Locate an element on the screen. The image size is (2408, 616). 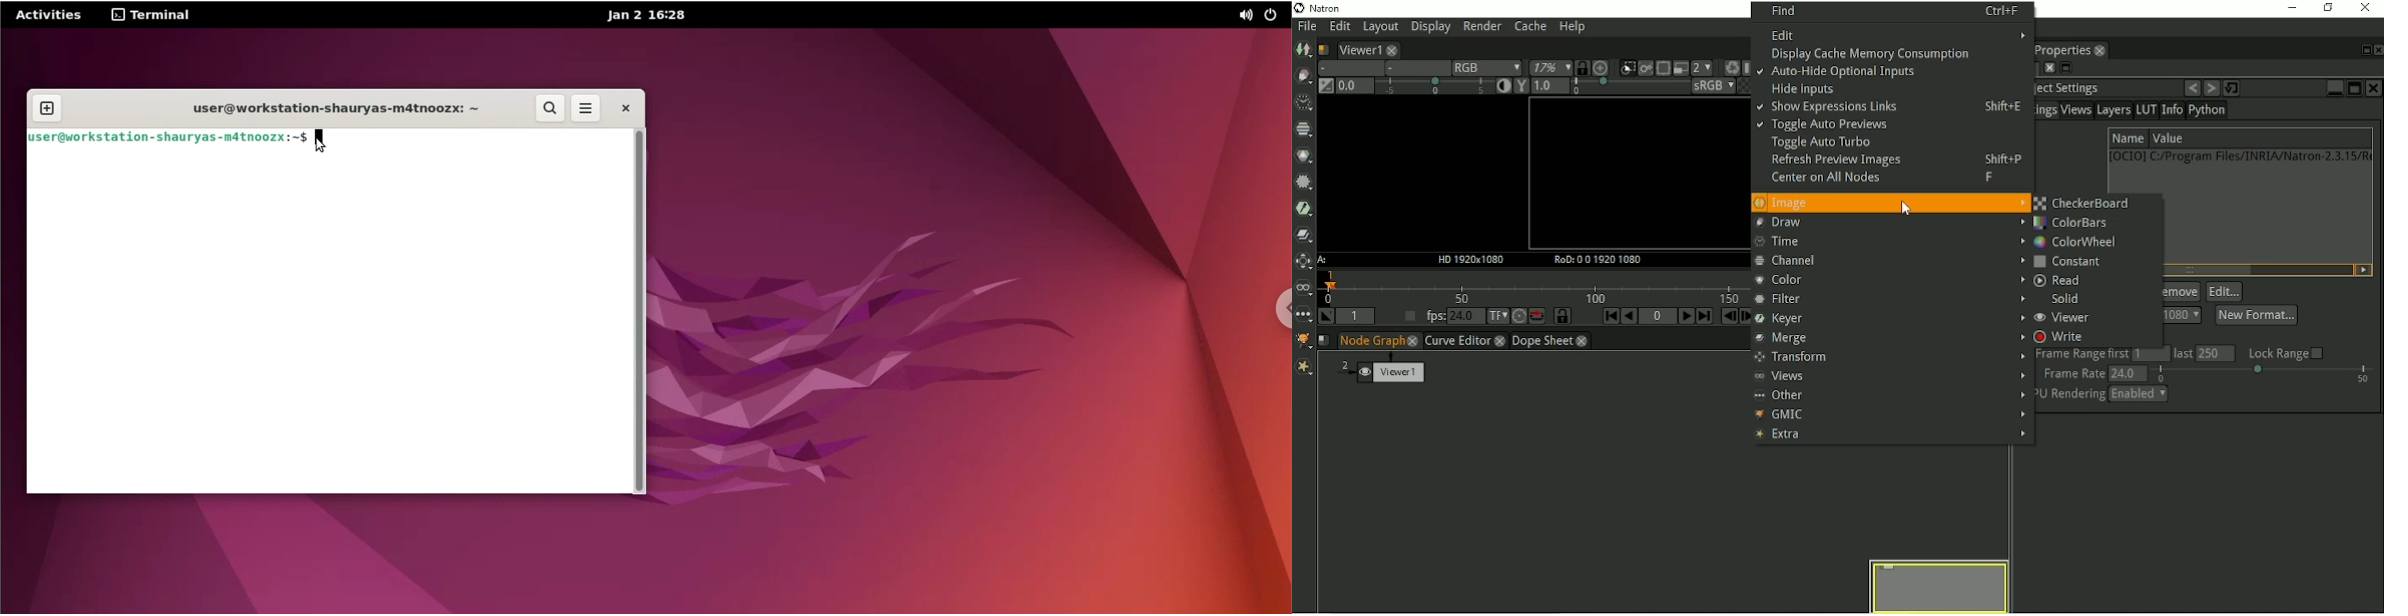
Viewer1 is located at coordinates (1365, 48).